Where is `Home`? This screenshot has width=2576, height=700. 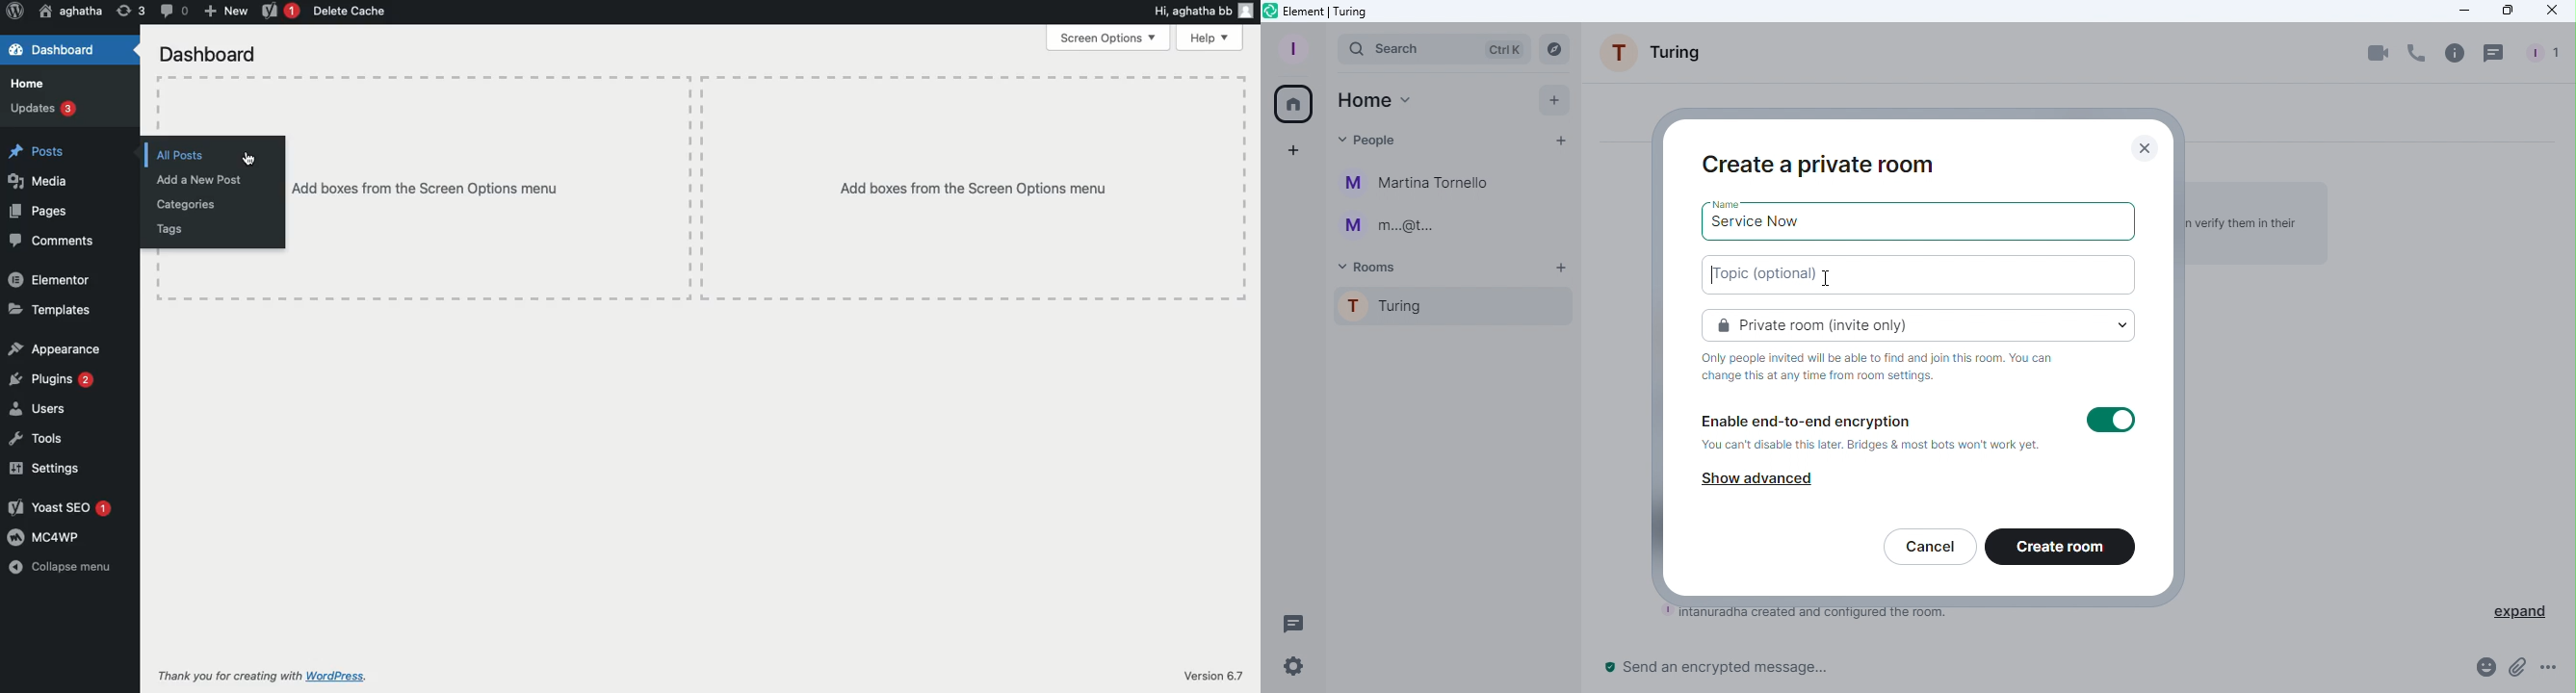
Home is located at coordinates (1374, 100).